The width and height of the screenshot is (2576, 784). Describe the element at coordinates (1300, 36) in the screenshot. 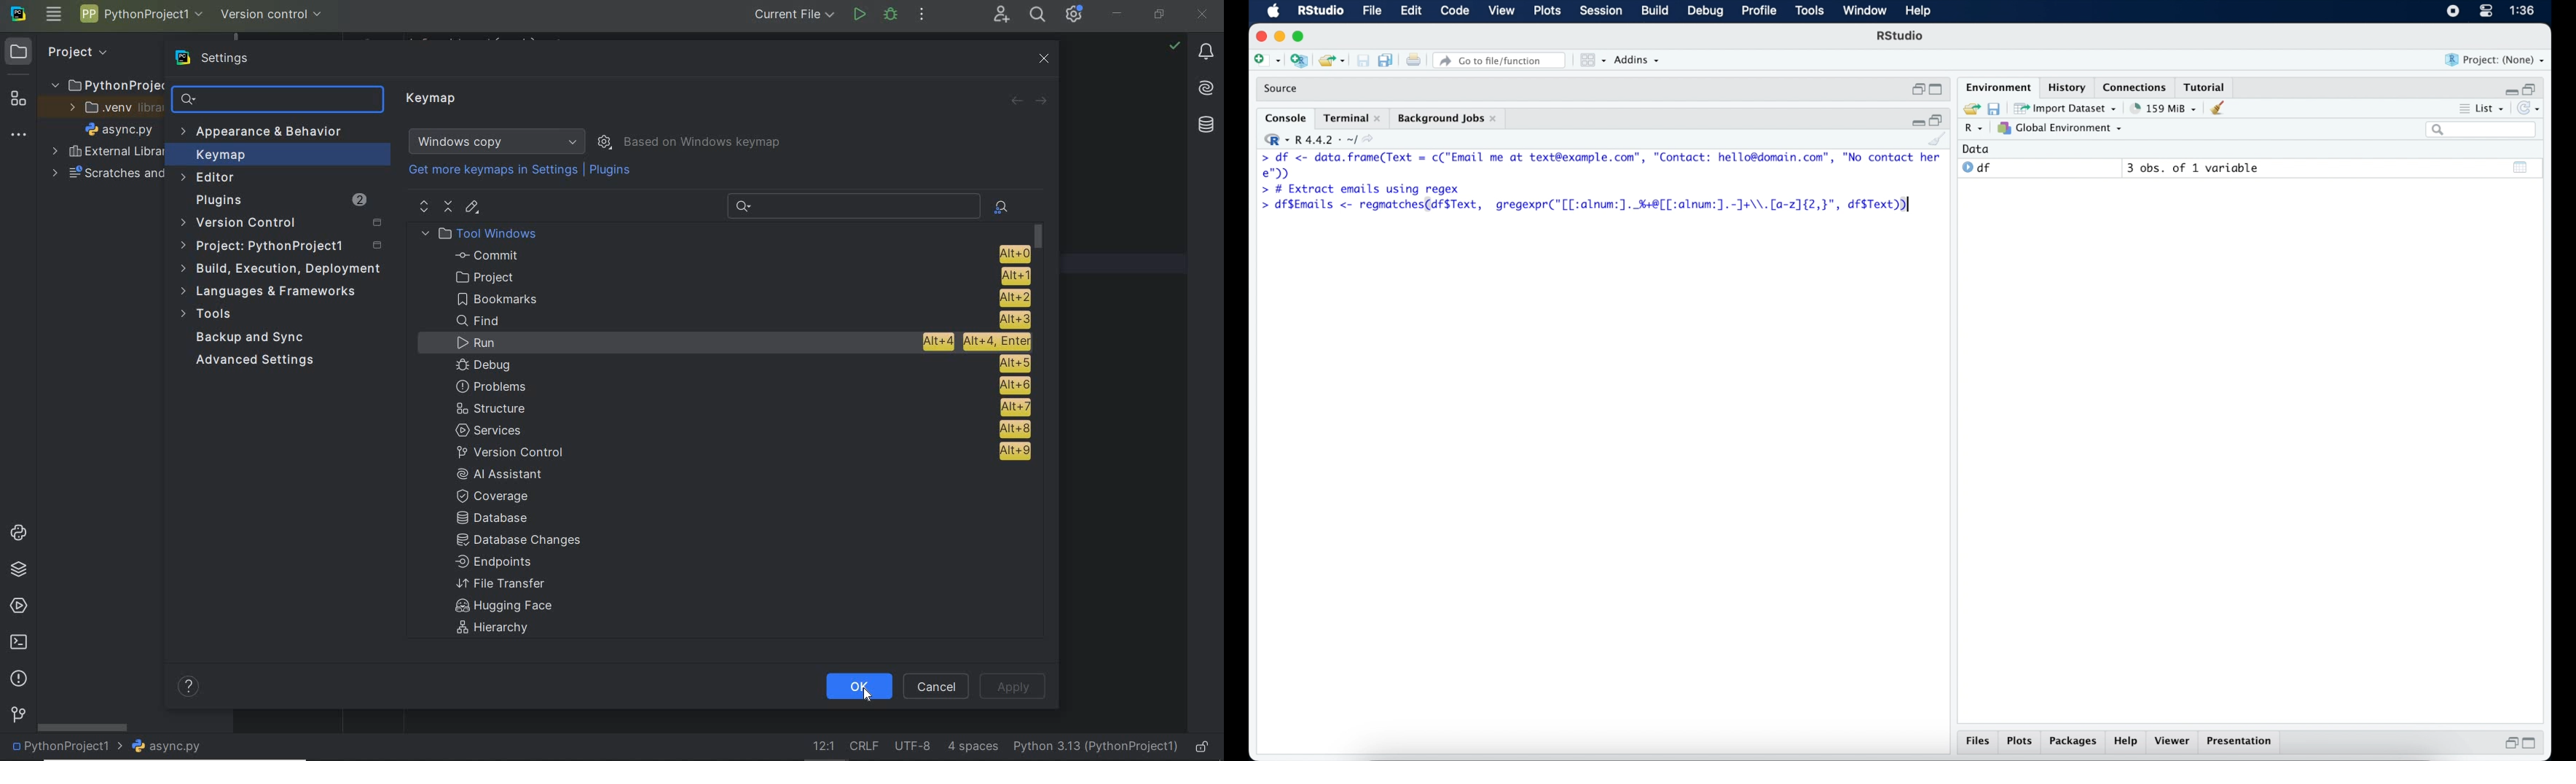

I see `maximize` at that location.